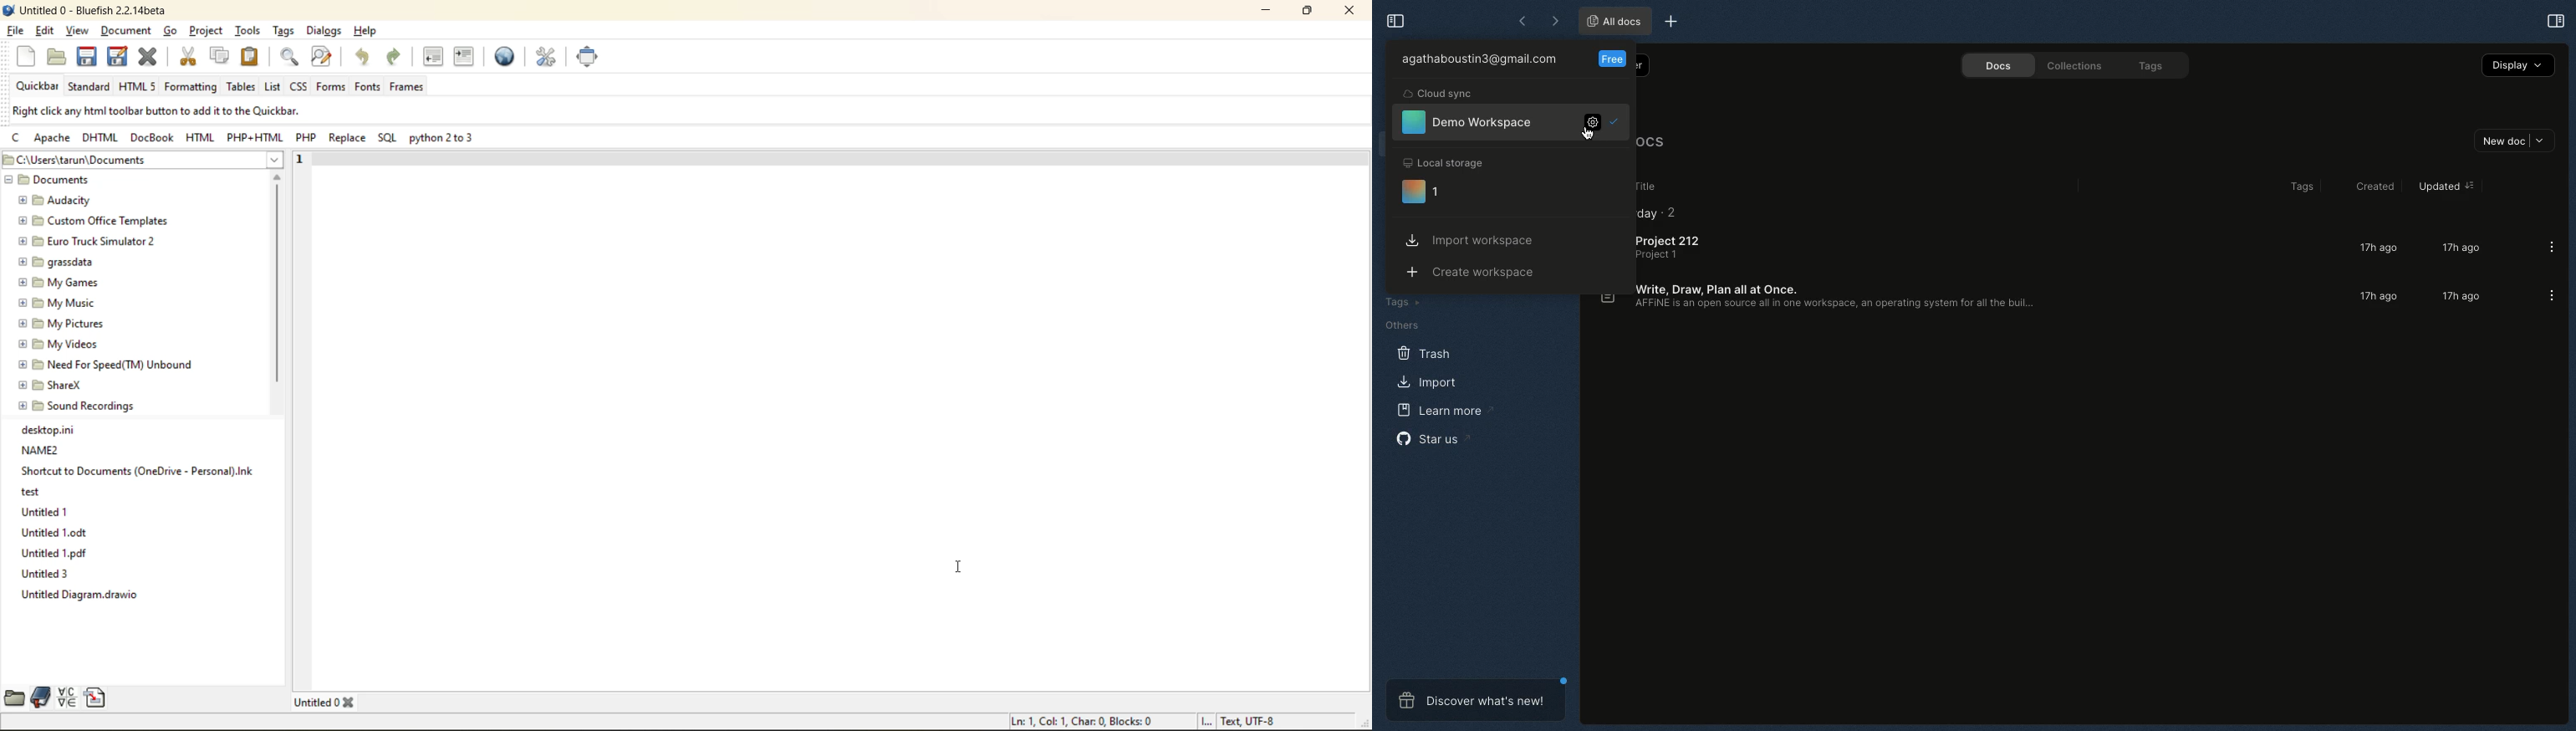 Image resolution: width=2576 pixels, height=756 pixels. What do you see at coordinates (137, 471) in the screenshot?
I see `Shortcut to Documents (OneDrive - Personal).Ink` at bounding box center [137, 471].